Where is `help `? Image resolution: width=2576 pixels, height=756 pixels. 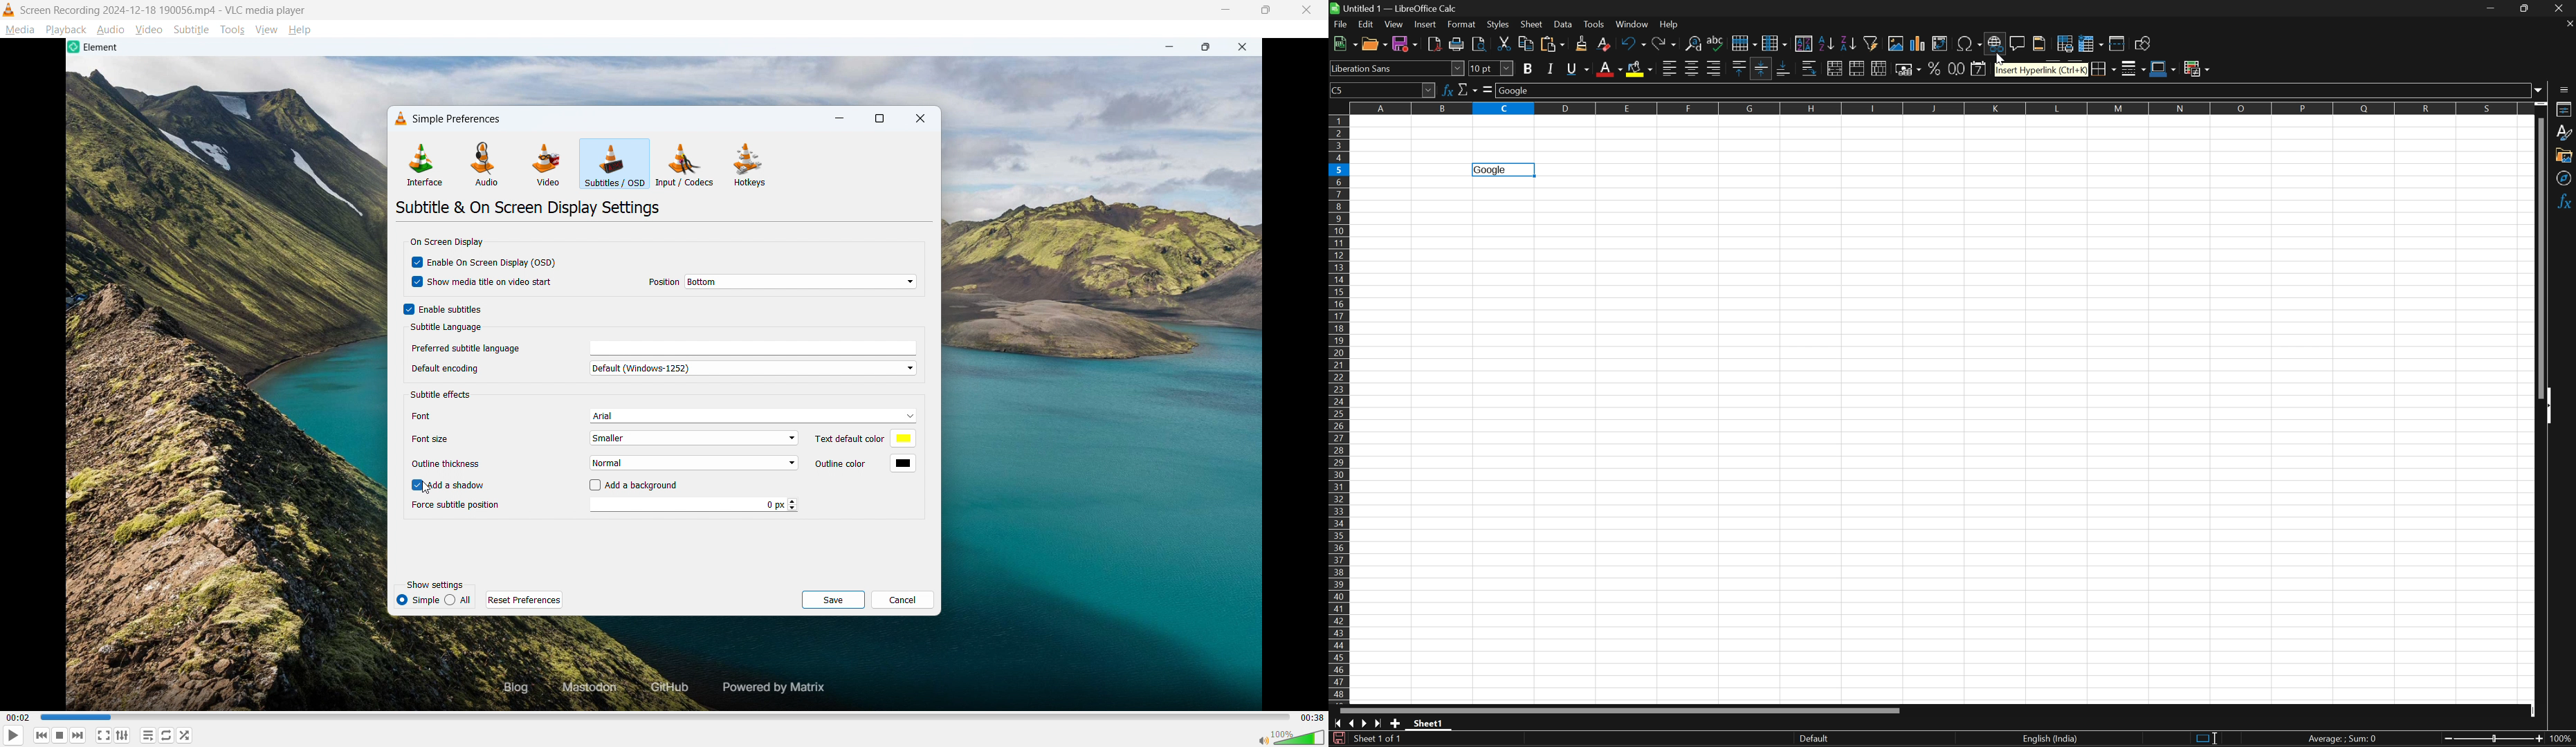 help  is located at coordinates (300, 30).